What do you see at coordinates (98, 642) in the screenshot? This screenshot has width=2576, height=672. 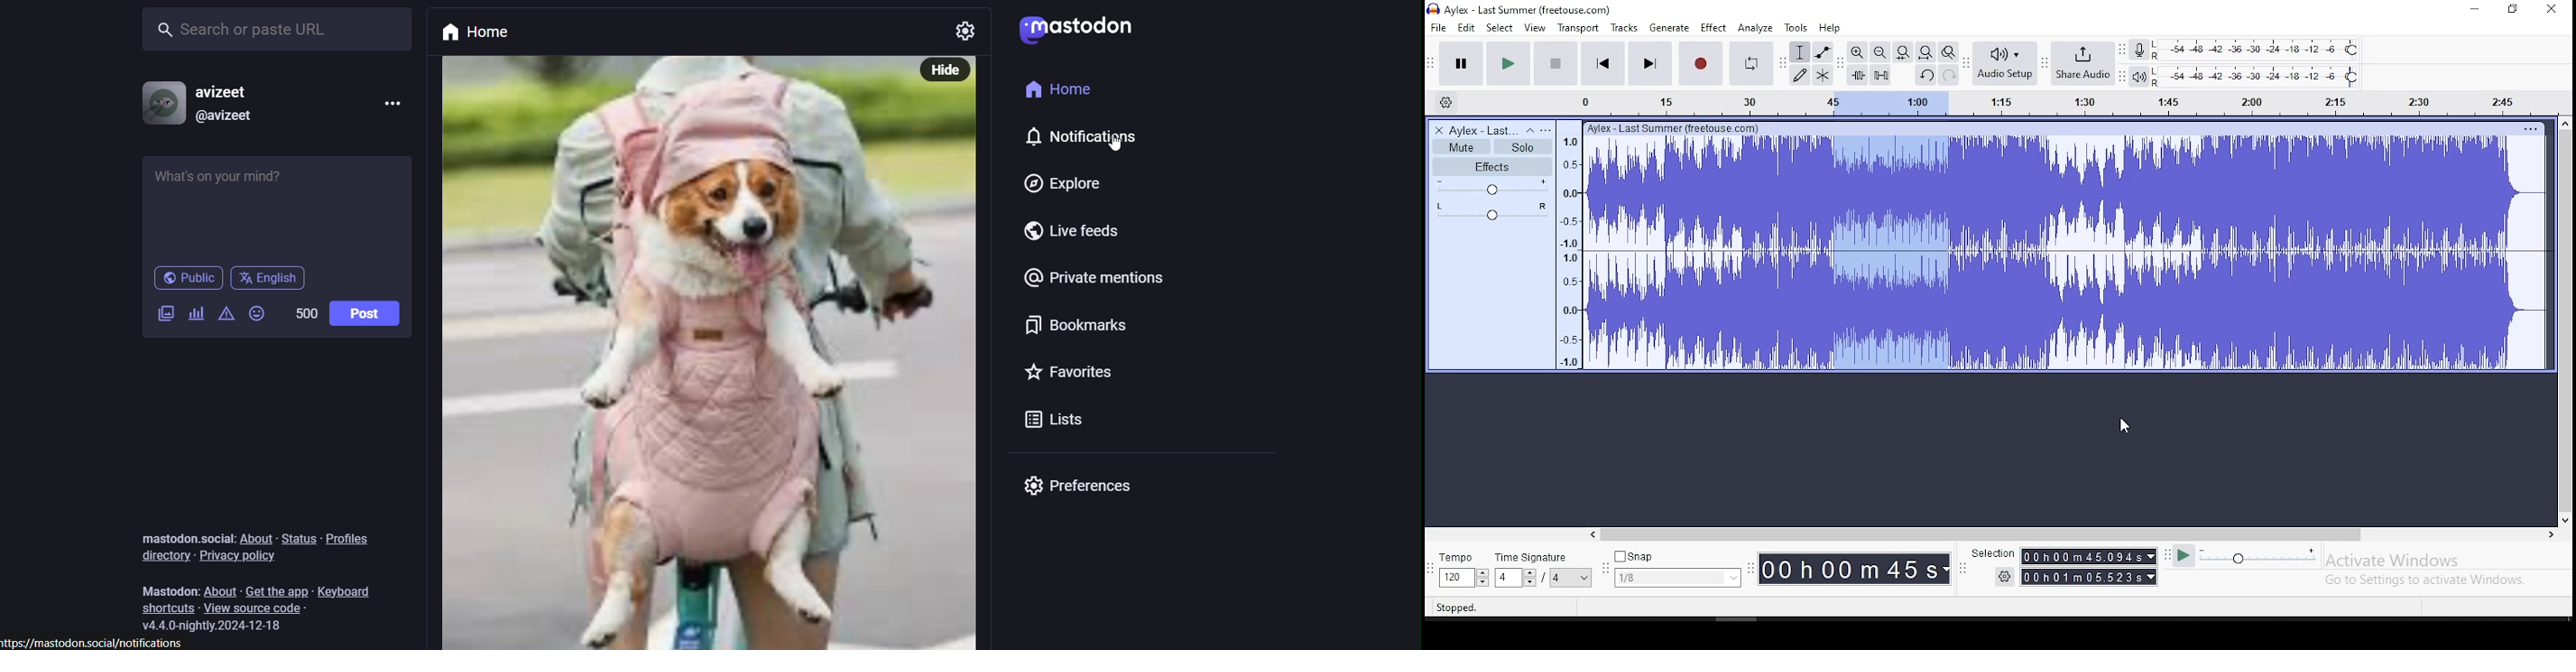 I see `link` at bounding box center [98, 642].